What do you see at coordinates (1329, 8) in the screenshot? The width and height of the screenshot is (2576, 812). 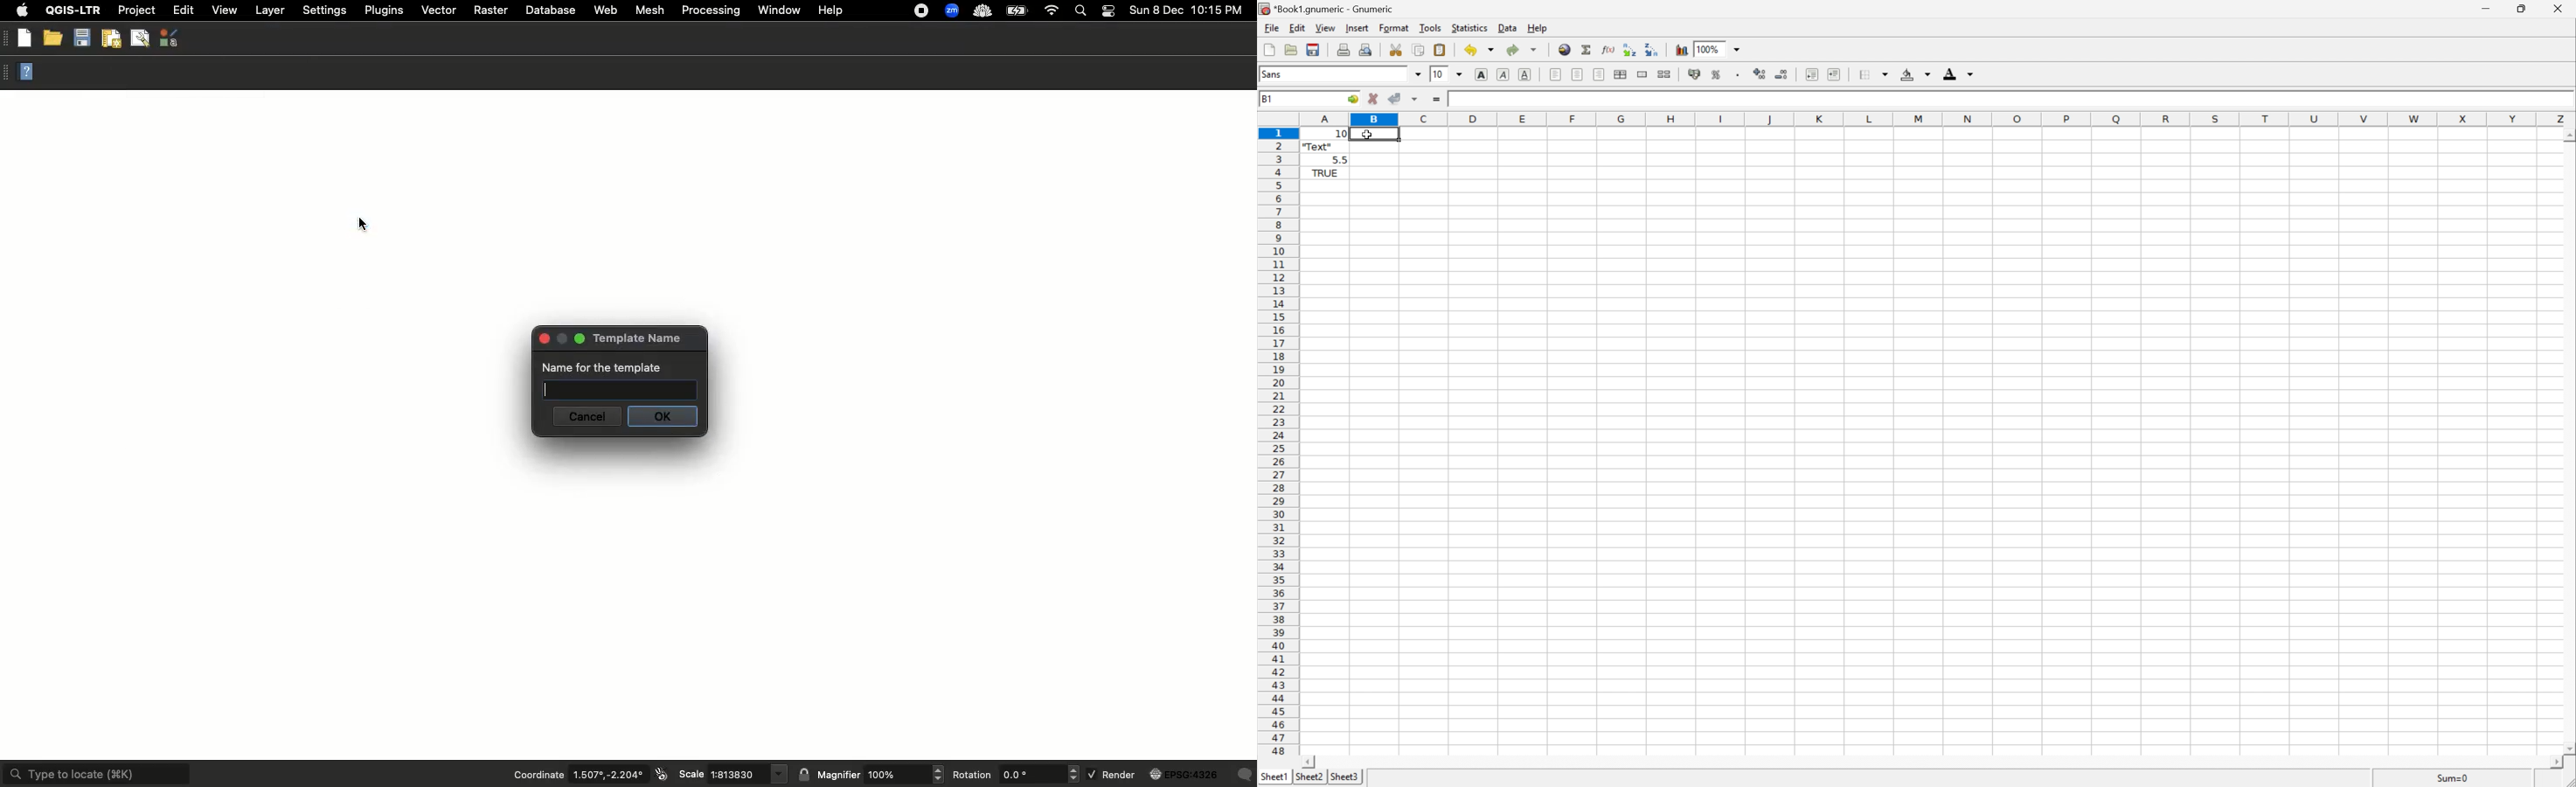 I see `*Book1.gnumeric - Gnumeric` at bounding box center [1329, 8].